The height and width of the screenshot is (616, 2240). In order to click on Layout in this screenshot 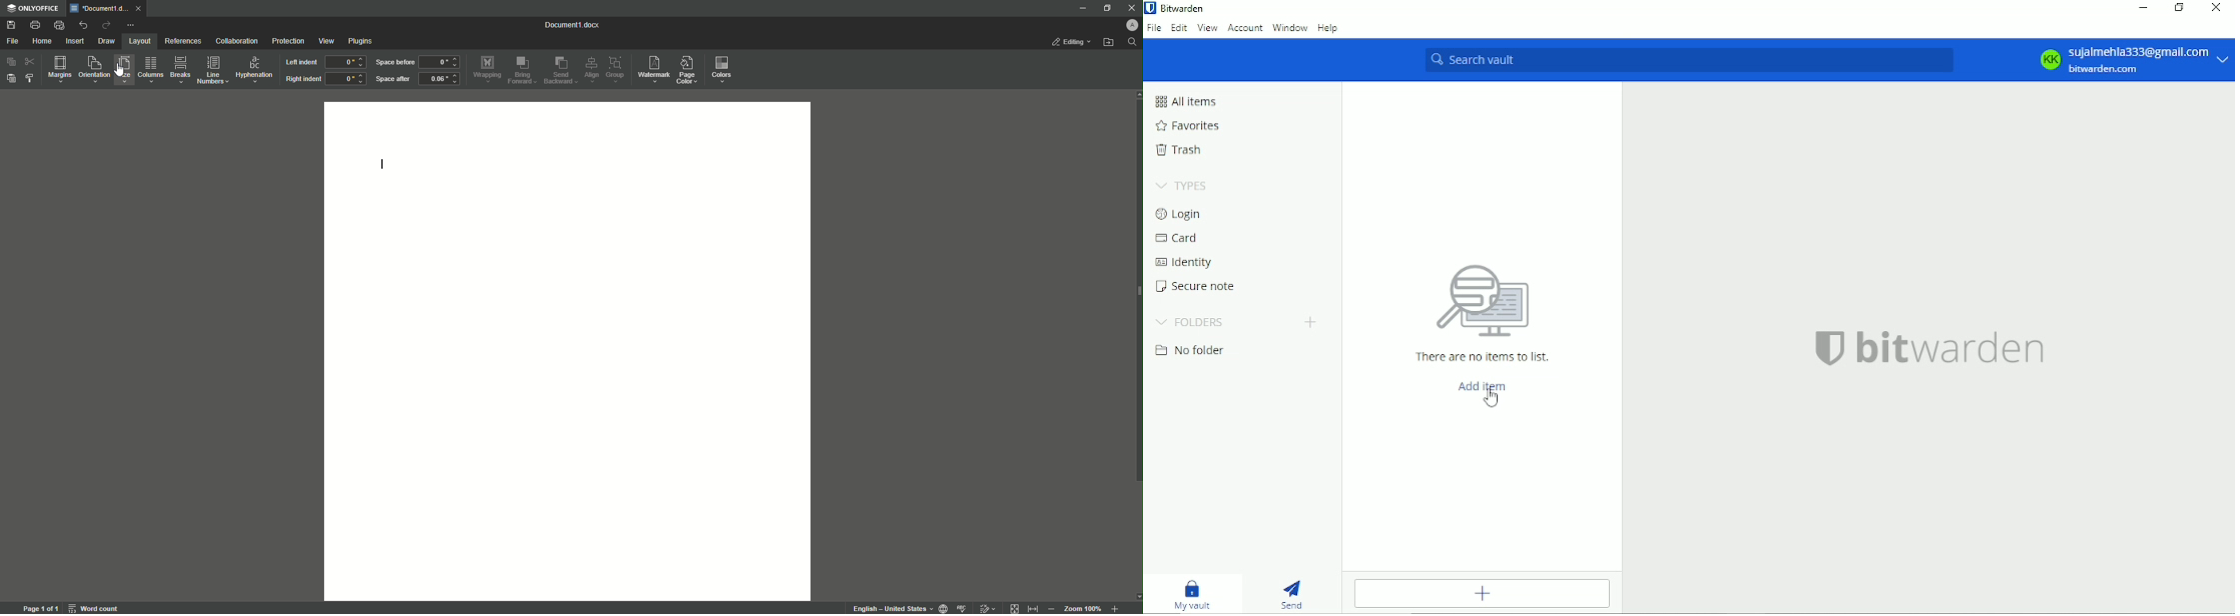, I will do `click(137, 41)`.